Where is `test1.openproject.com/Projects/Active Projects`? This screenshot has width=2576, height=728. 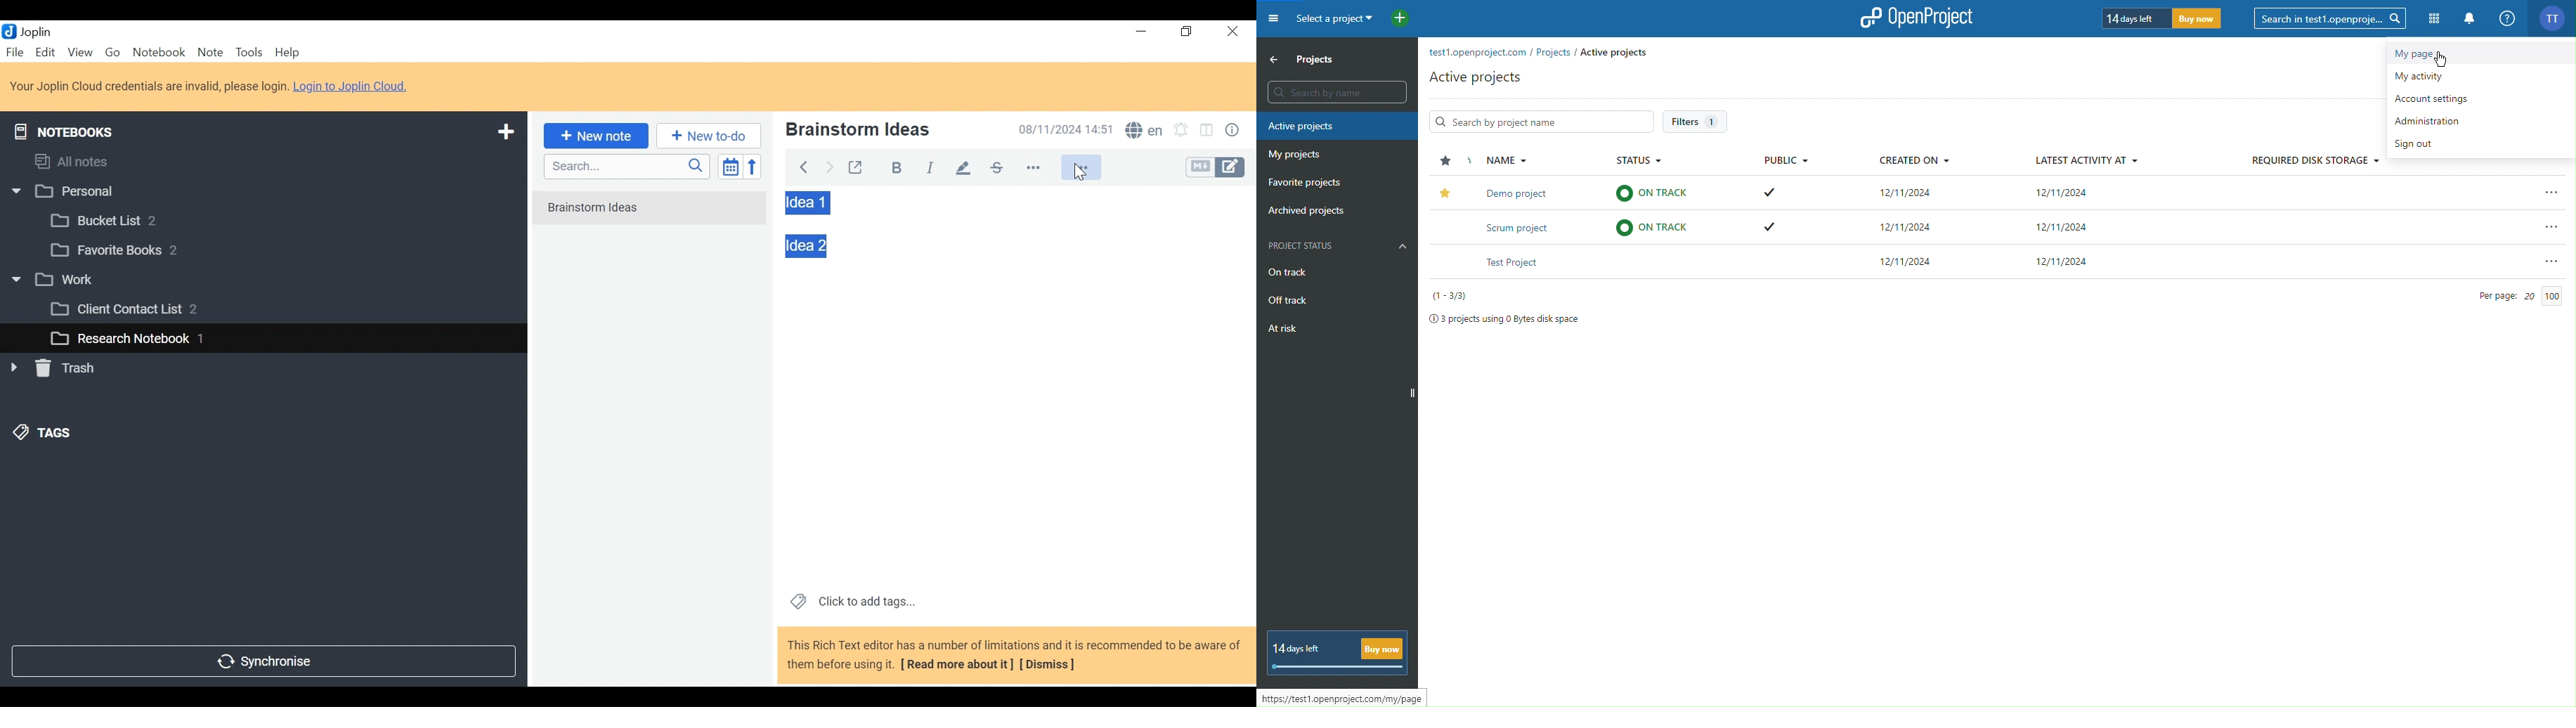 test1.openproject.com/Projects/Active Projects is located at coordinates (1537, 52).